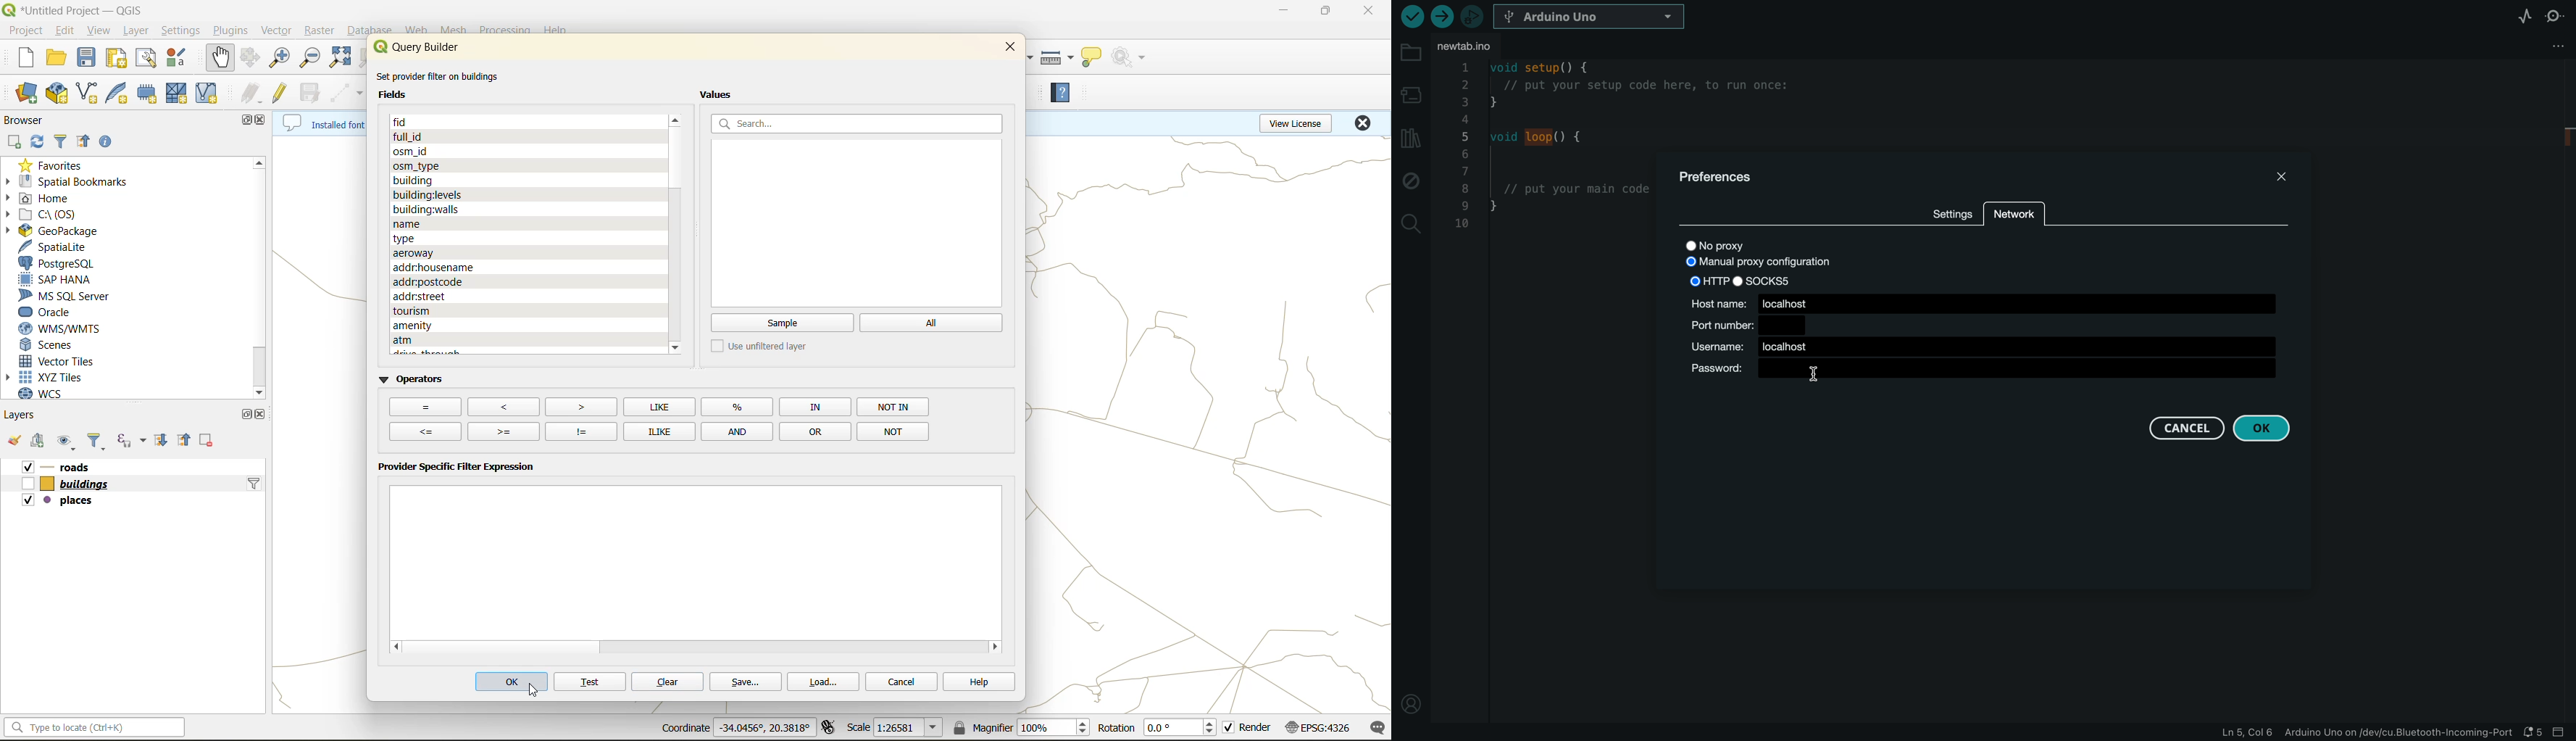 This screenshot has width=2576, height=756. Describe the element at coordinates (417, 164) in the screenshot. I see `fields` at that location.